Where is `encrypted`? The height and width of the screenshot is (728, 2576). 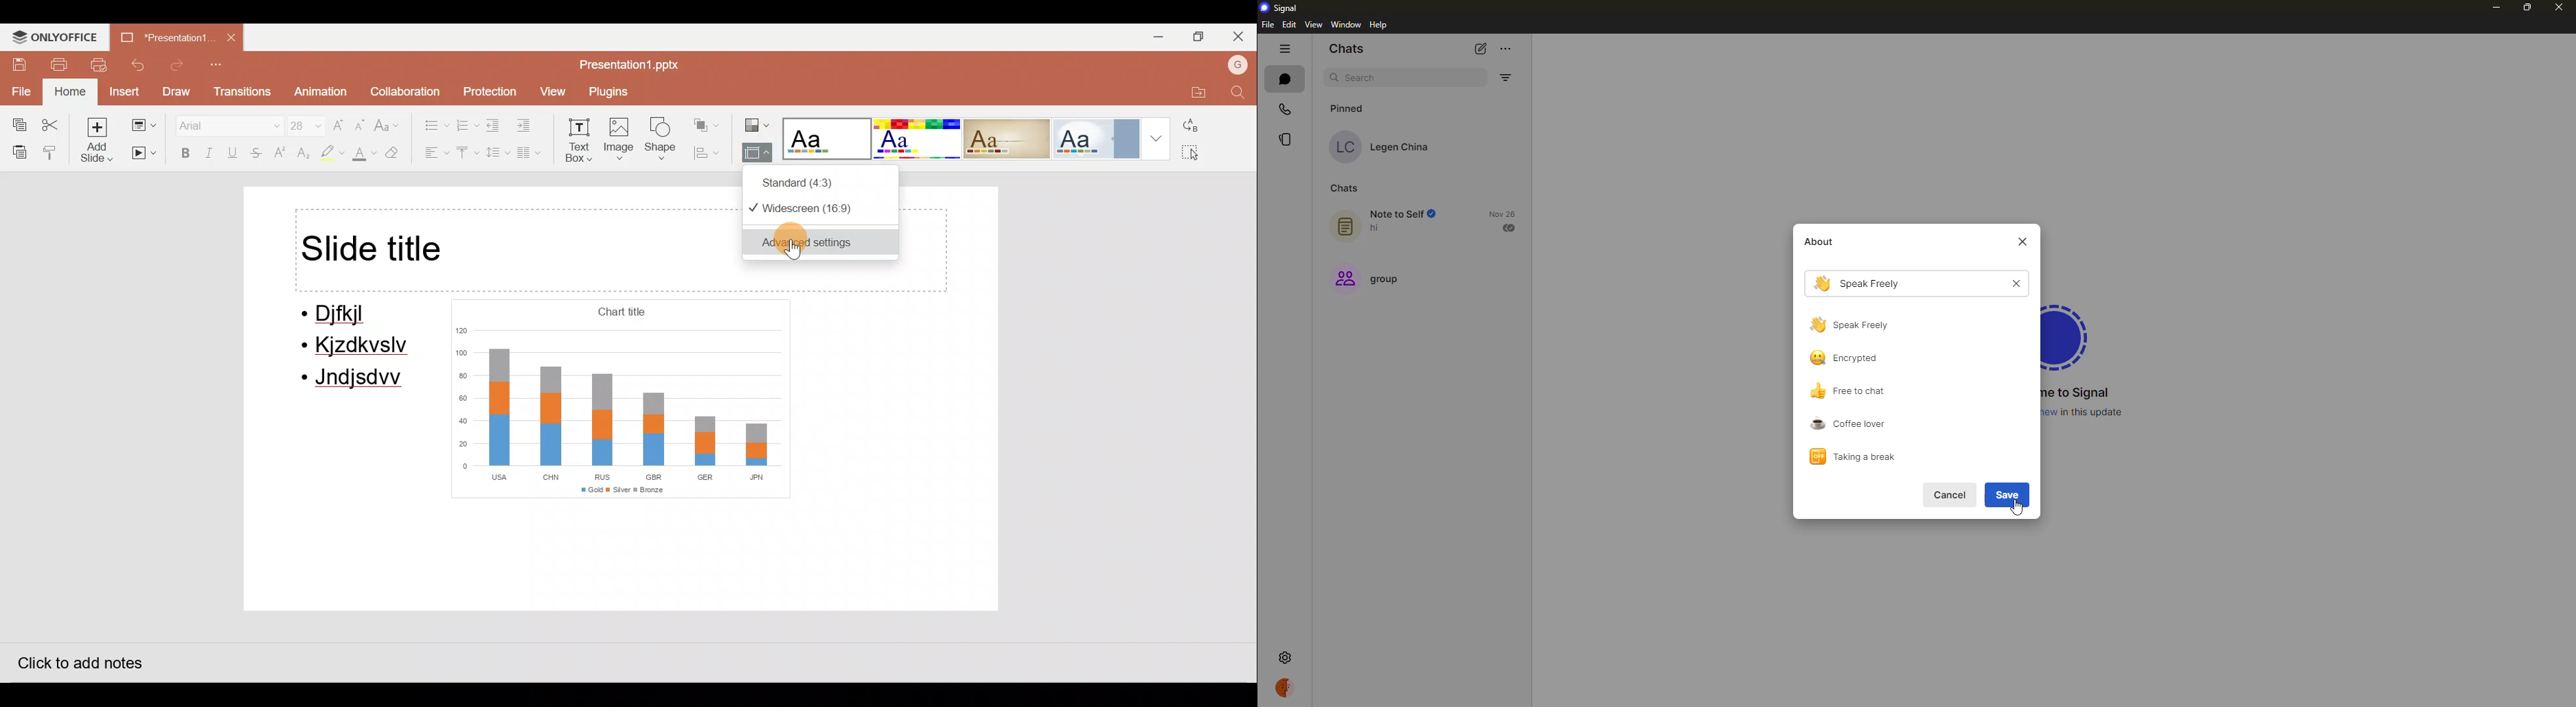
encrypted is located at coordinates (1848, 358).